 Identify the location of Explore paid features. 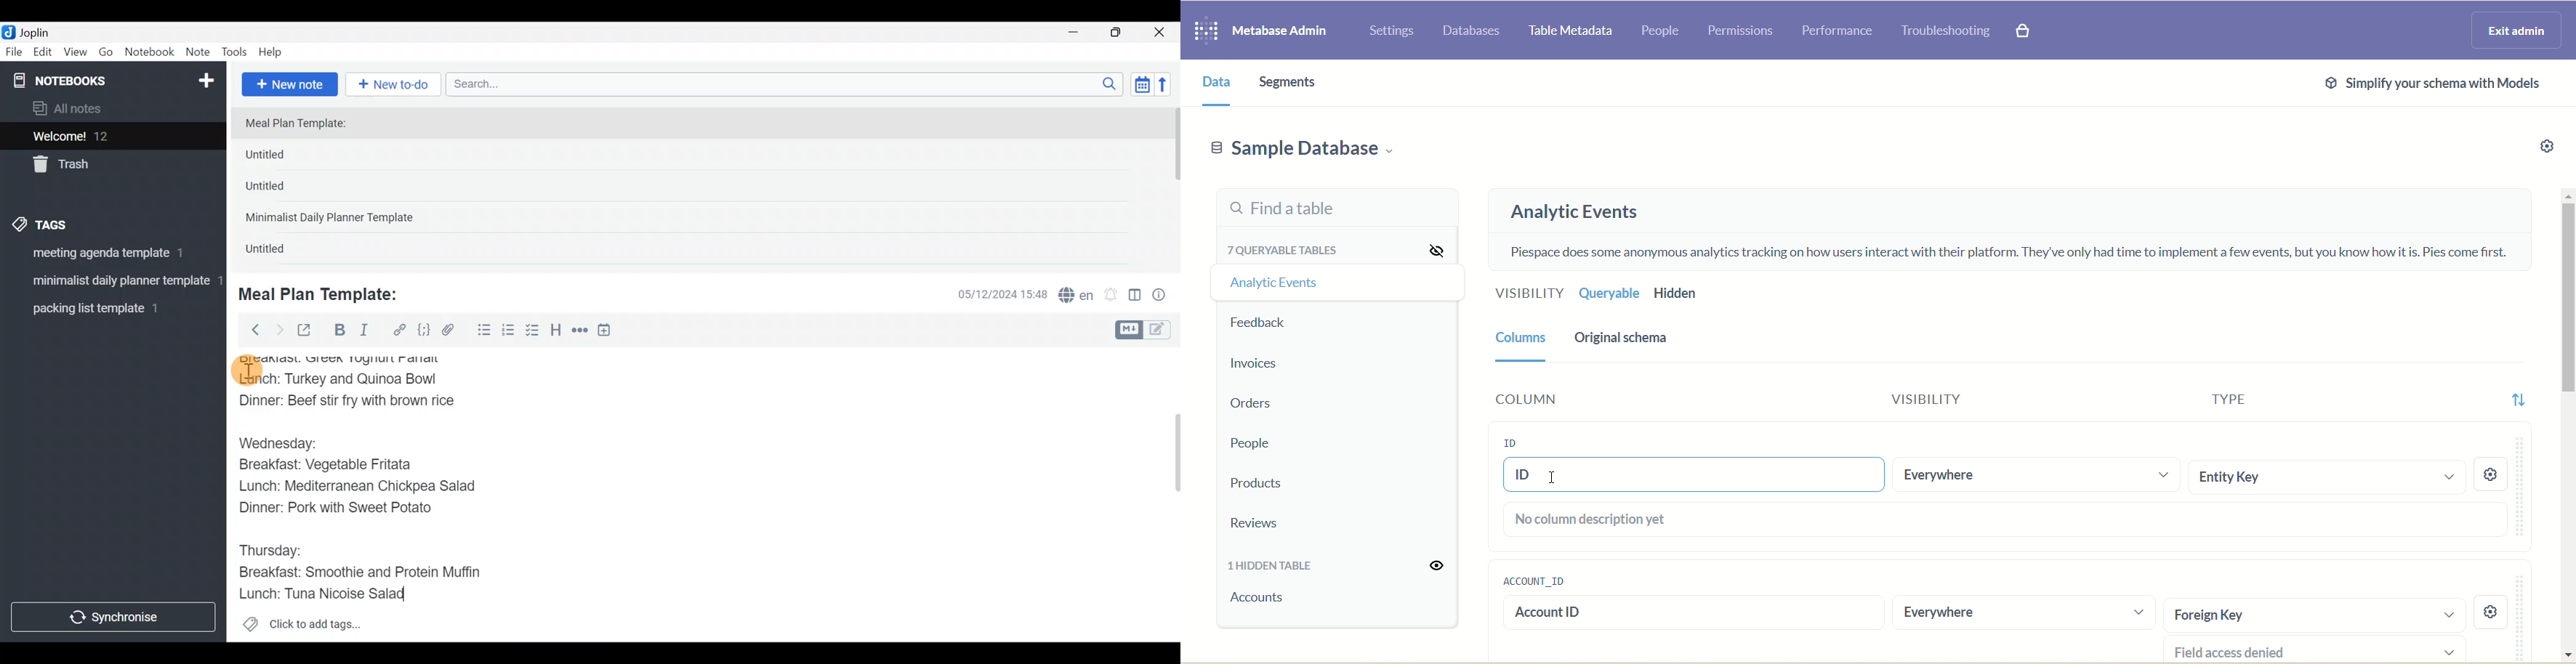
(2024, 32).